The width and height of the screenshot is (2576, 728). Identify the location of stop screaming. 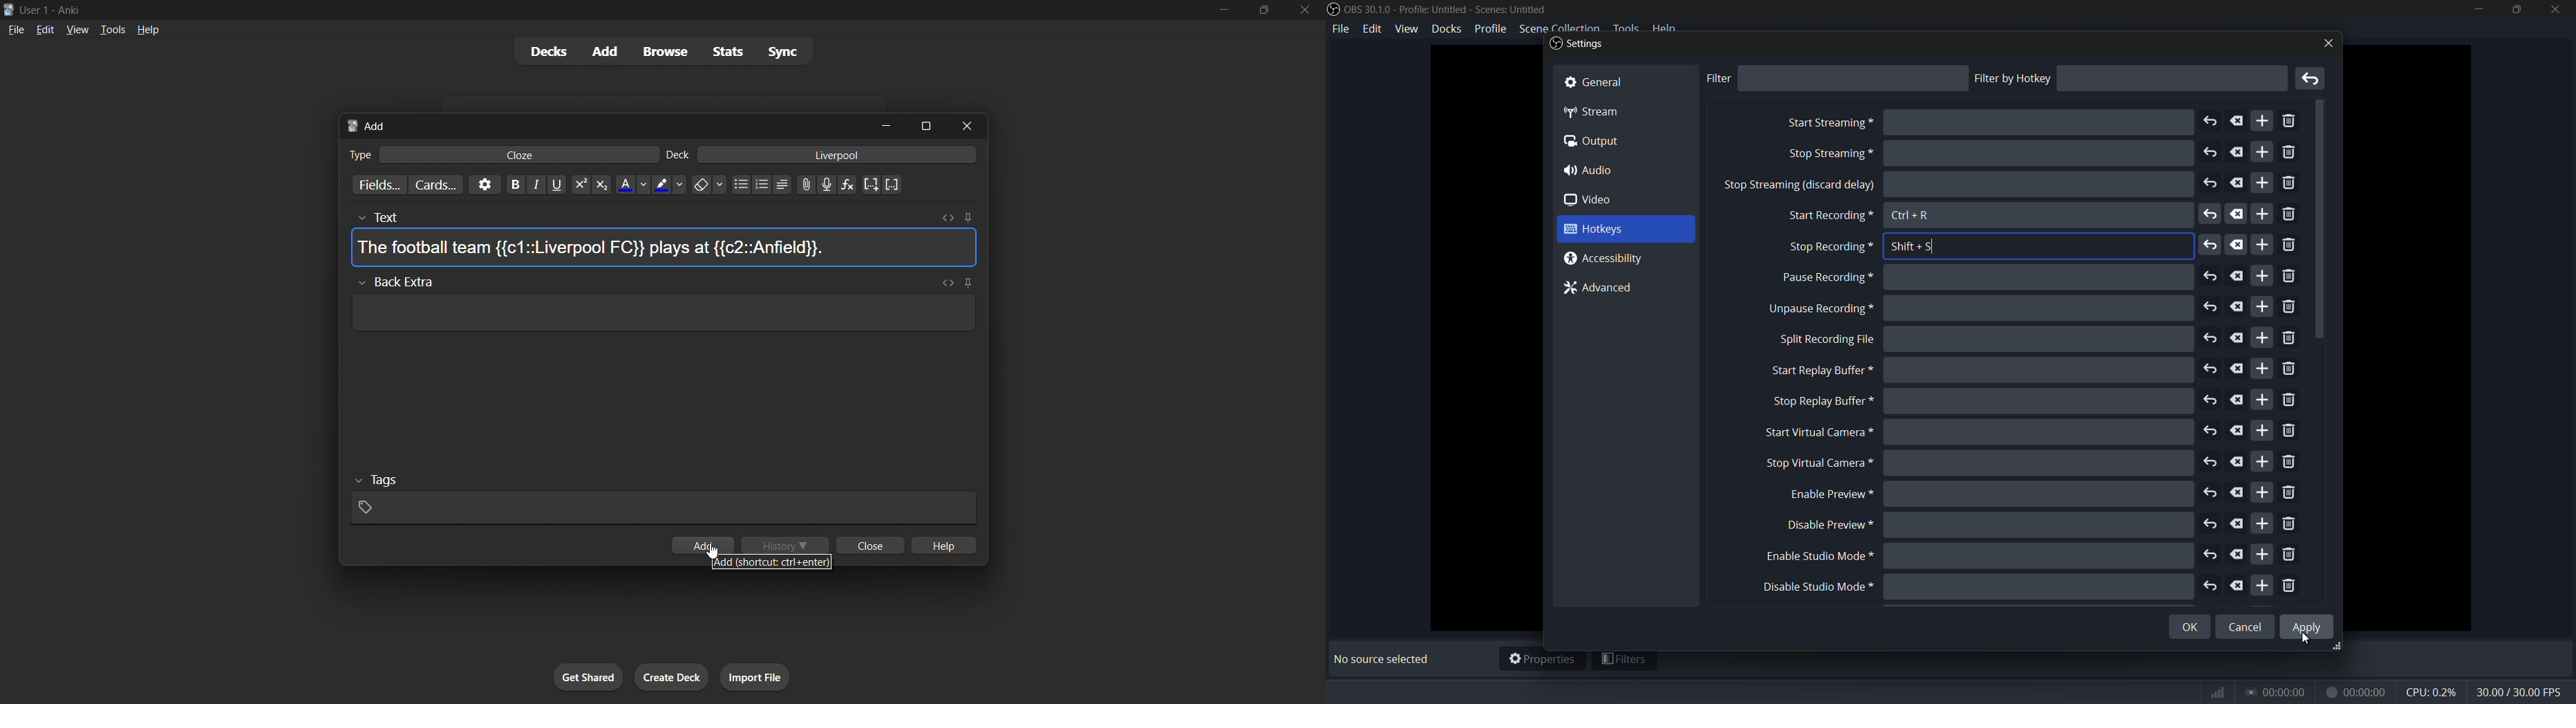
(1828, 154).